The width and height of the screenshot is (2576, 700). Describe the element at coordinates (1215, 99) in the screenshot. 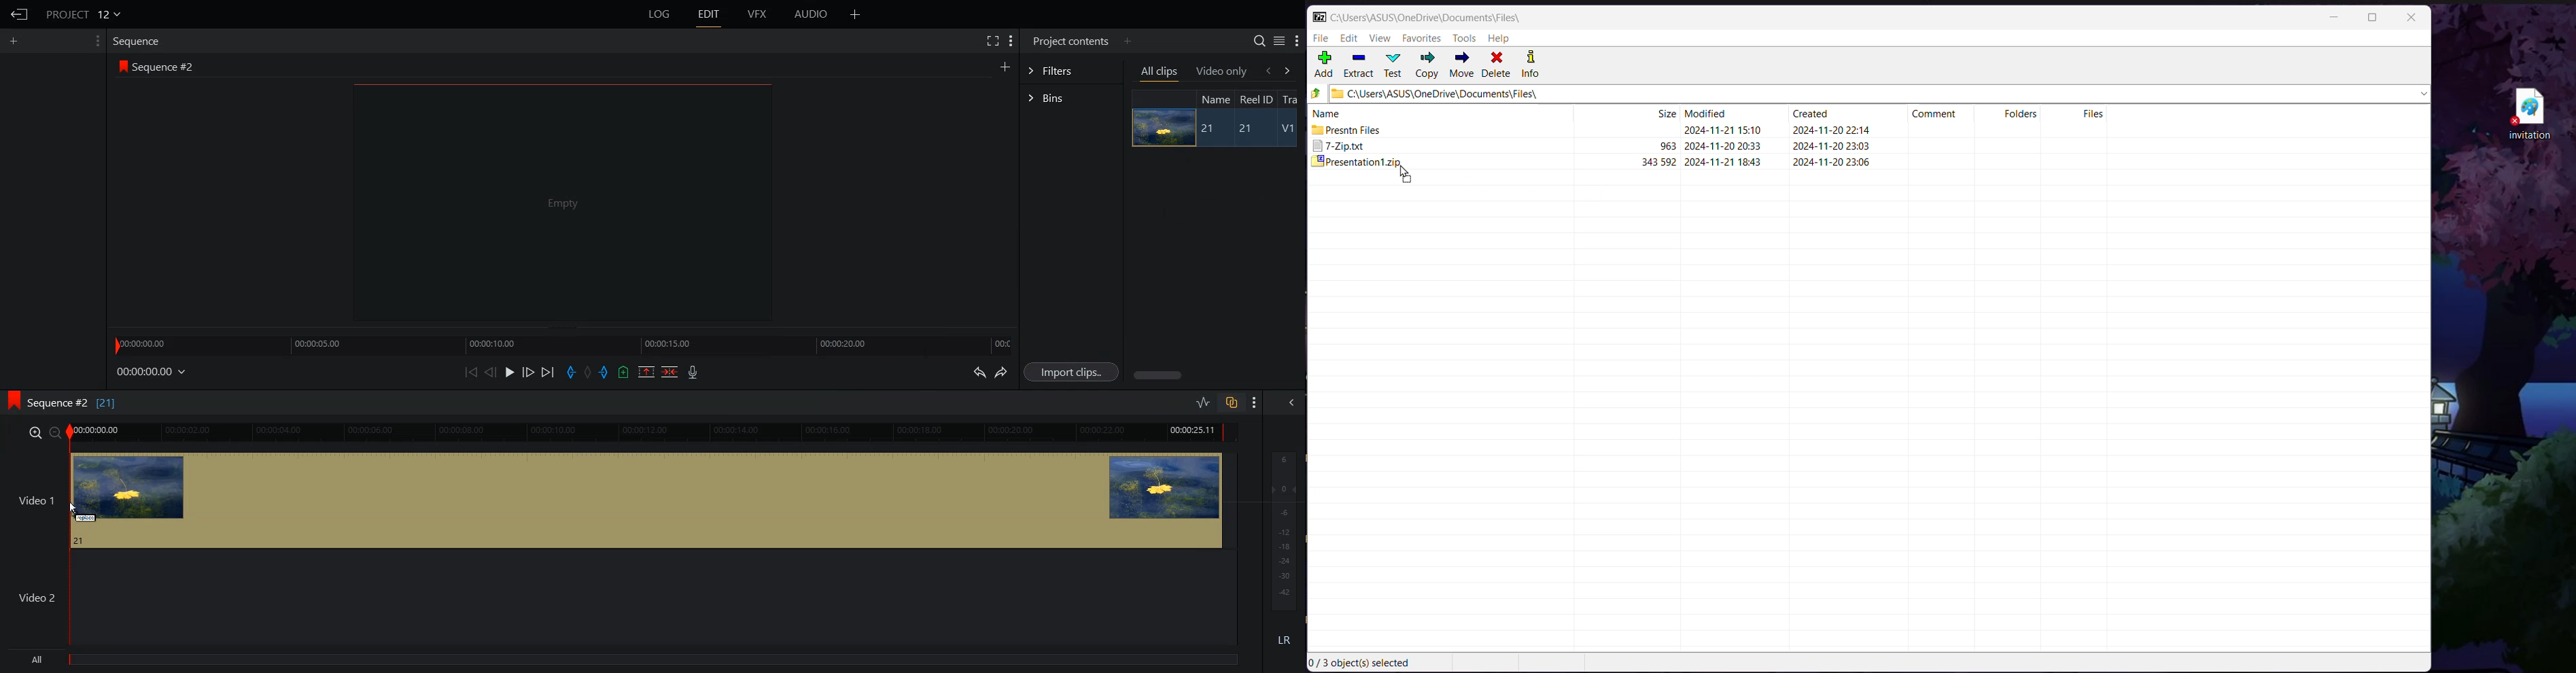

I see `name` at that location.